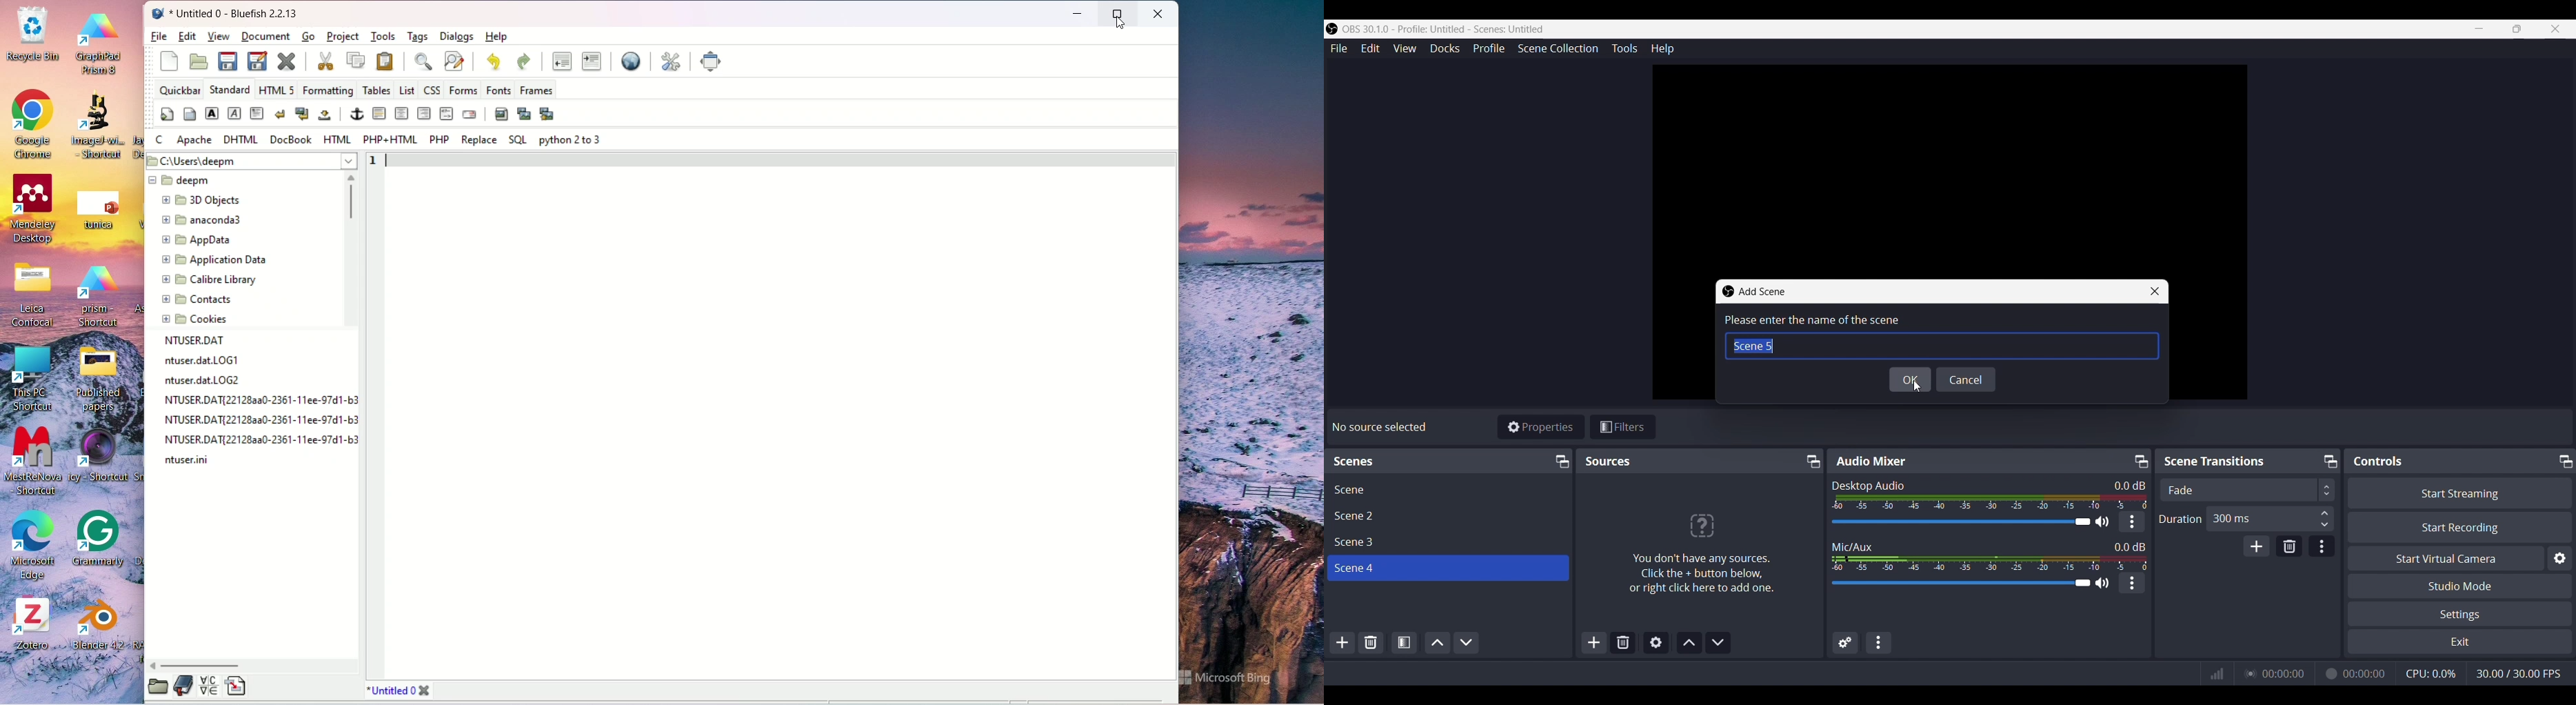 Image resolution: width=2576 pixels, height=728 pixels. Describe the element at coordinates (374, 161) in the screenshot. I see `page number` at that location.